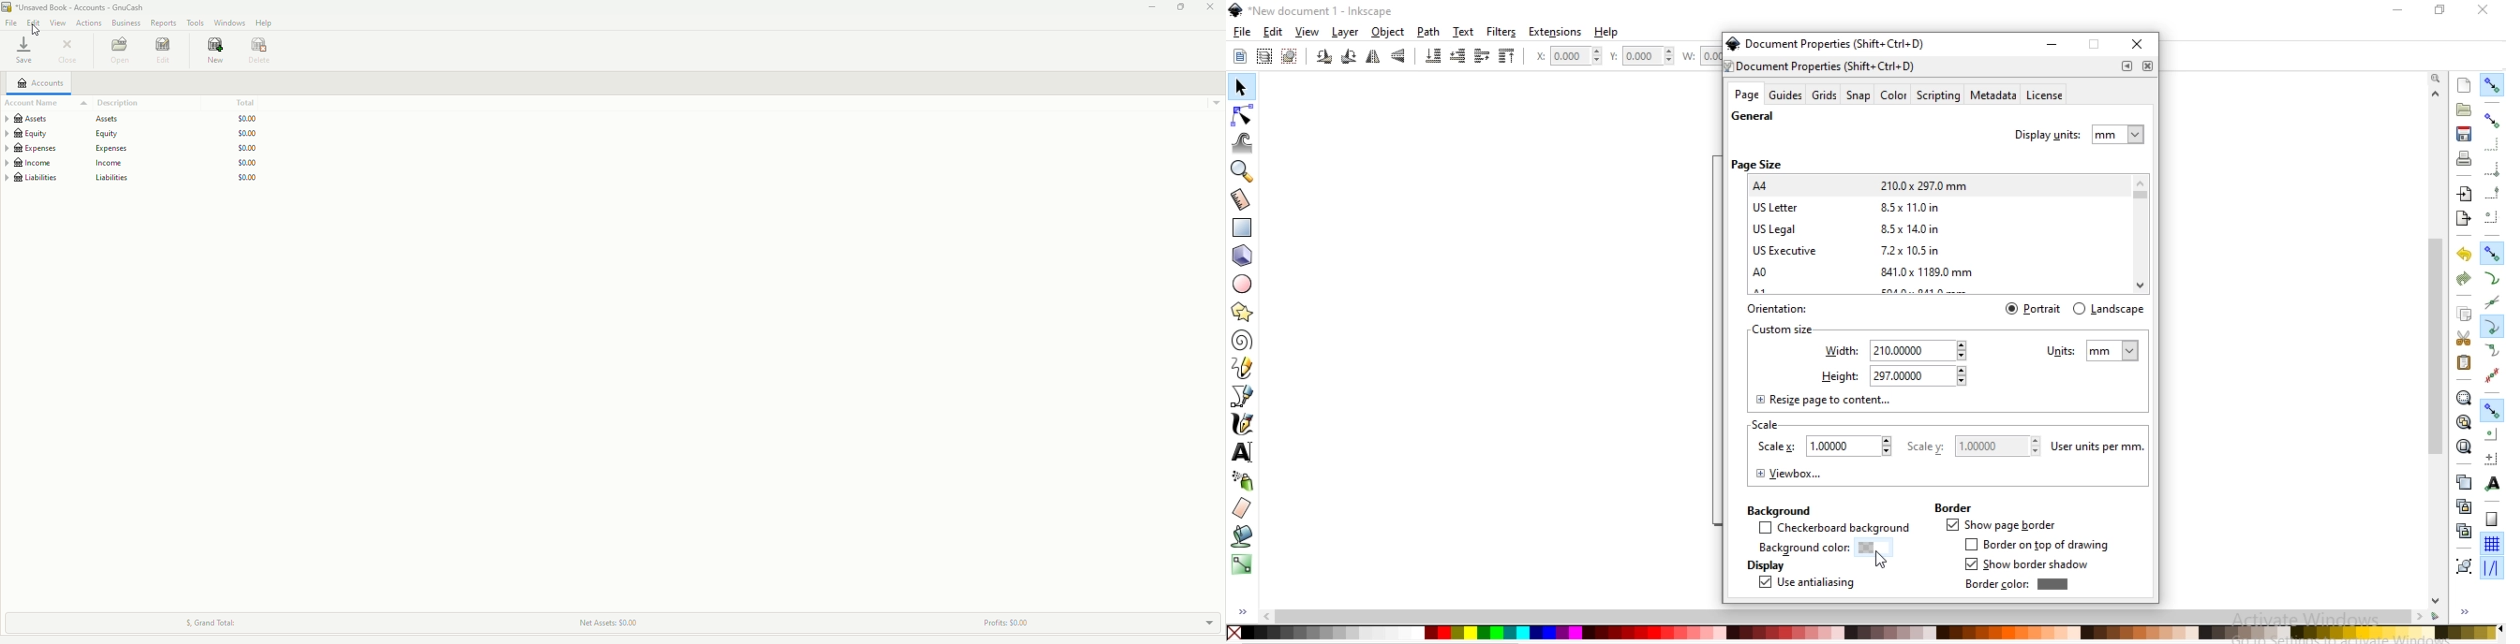  Describe the element at coordinates (58, 23) in the screenshot. I see `View` at that location.